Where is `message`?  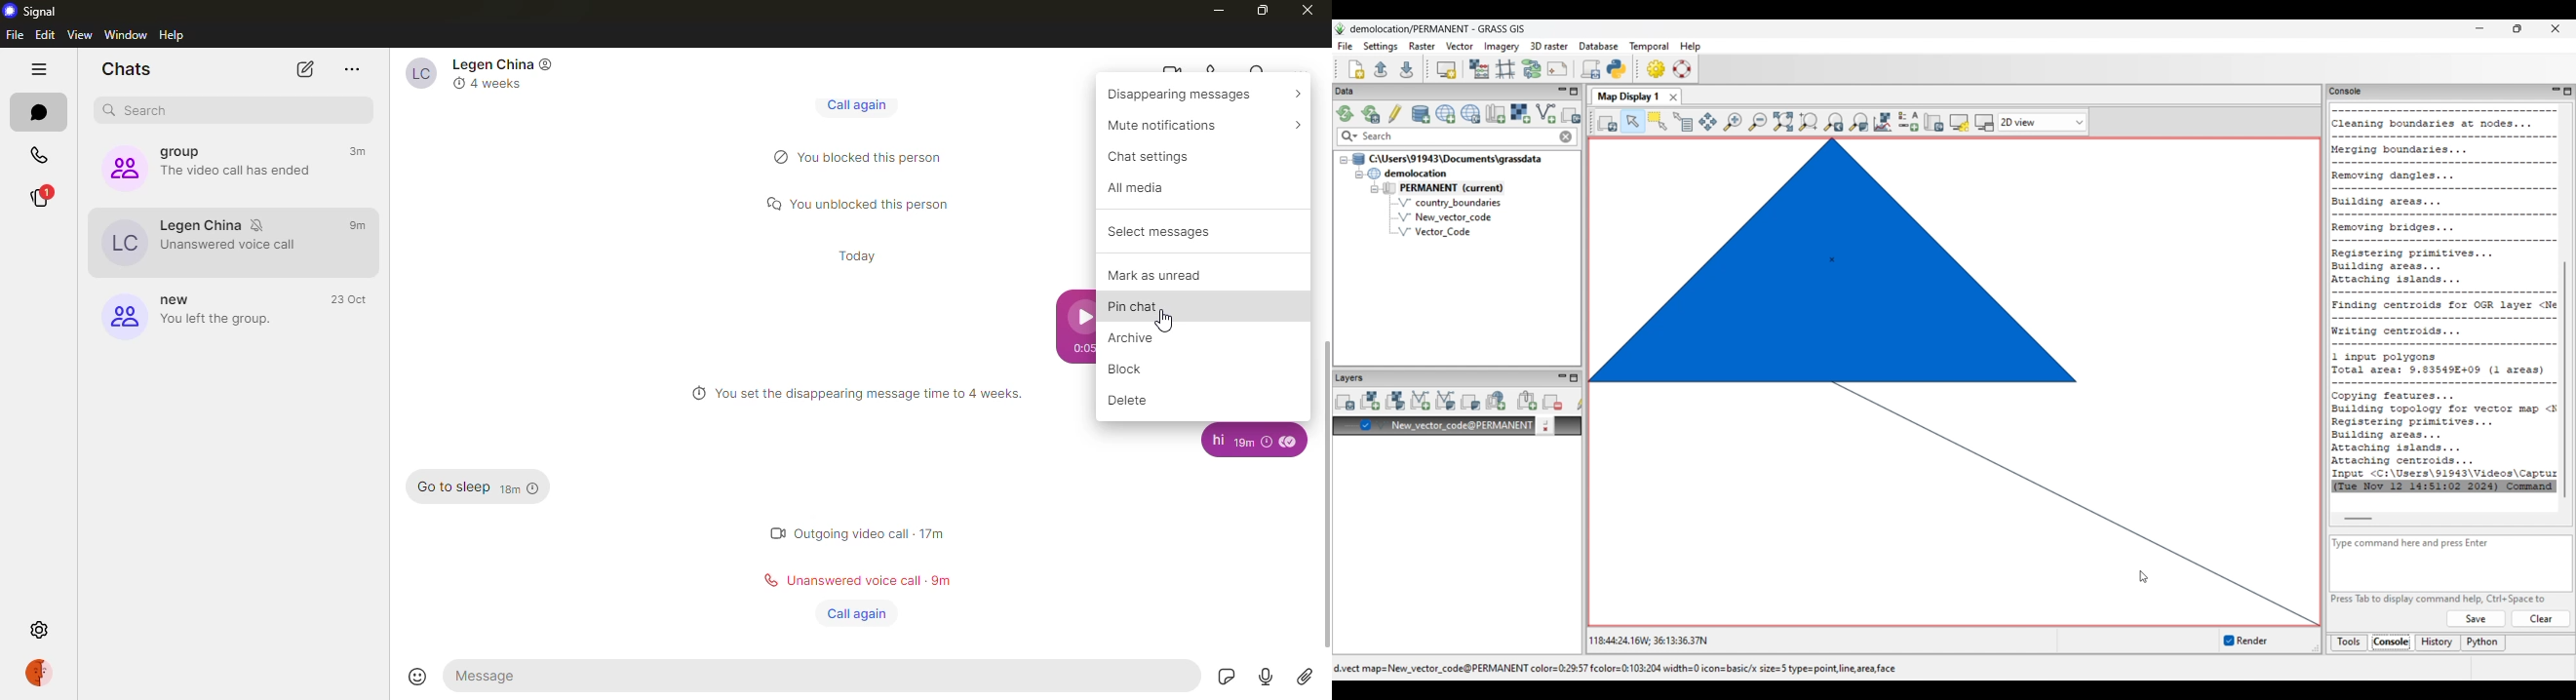
message is located at coordinates (1212, 441).